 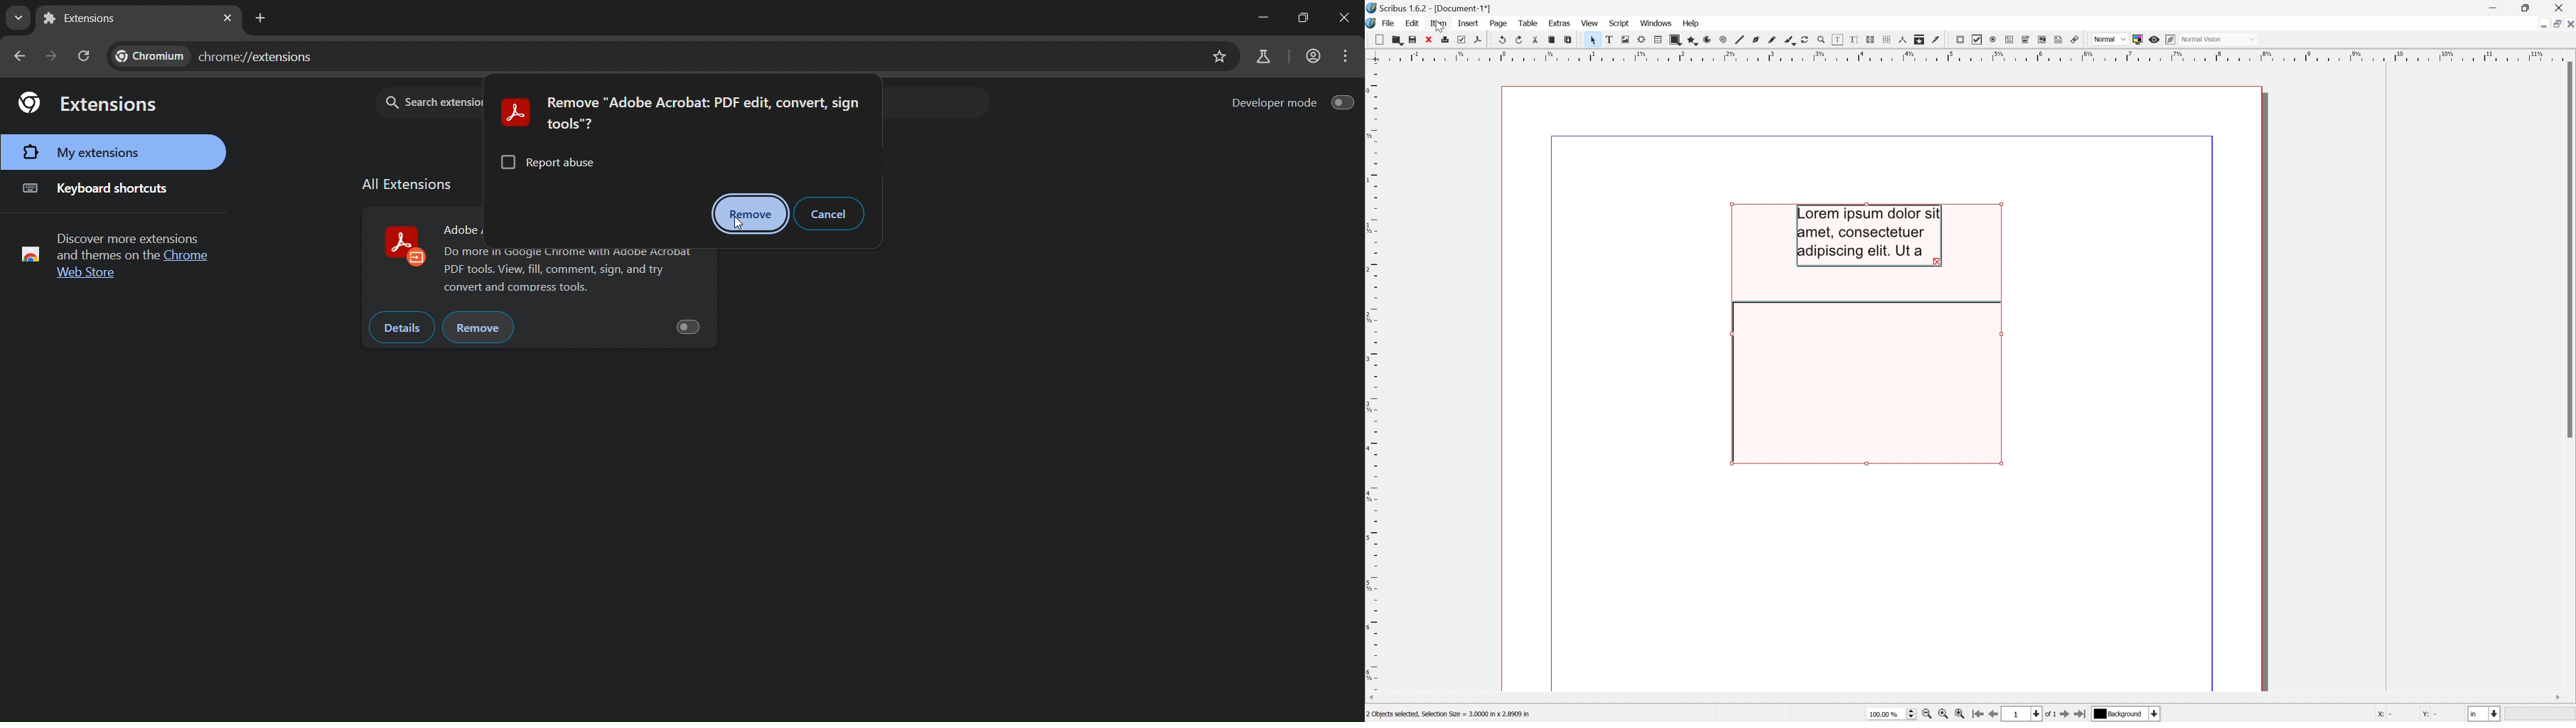 I want to click on Rotate item, so click(x=1864, y=383).